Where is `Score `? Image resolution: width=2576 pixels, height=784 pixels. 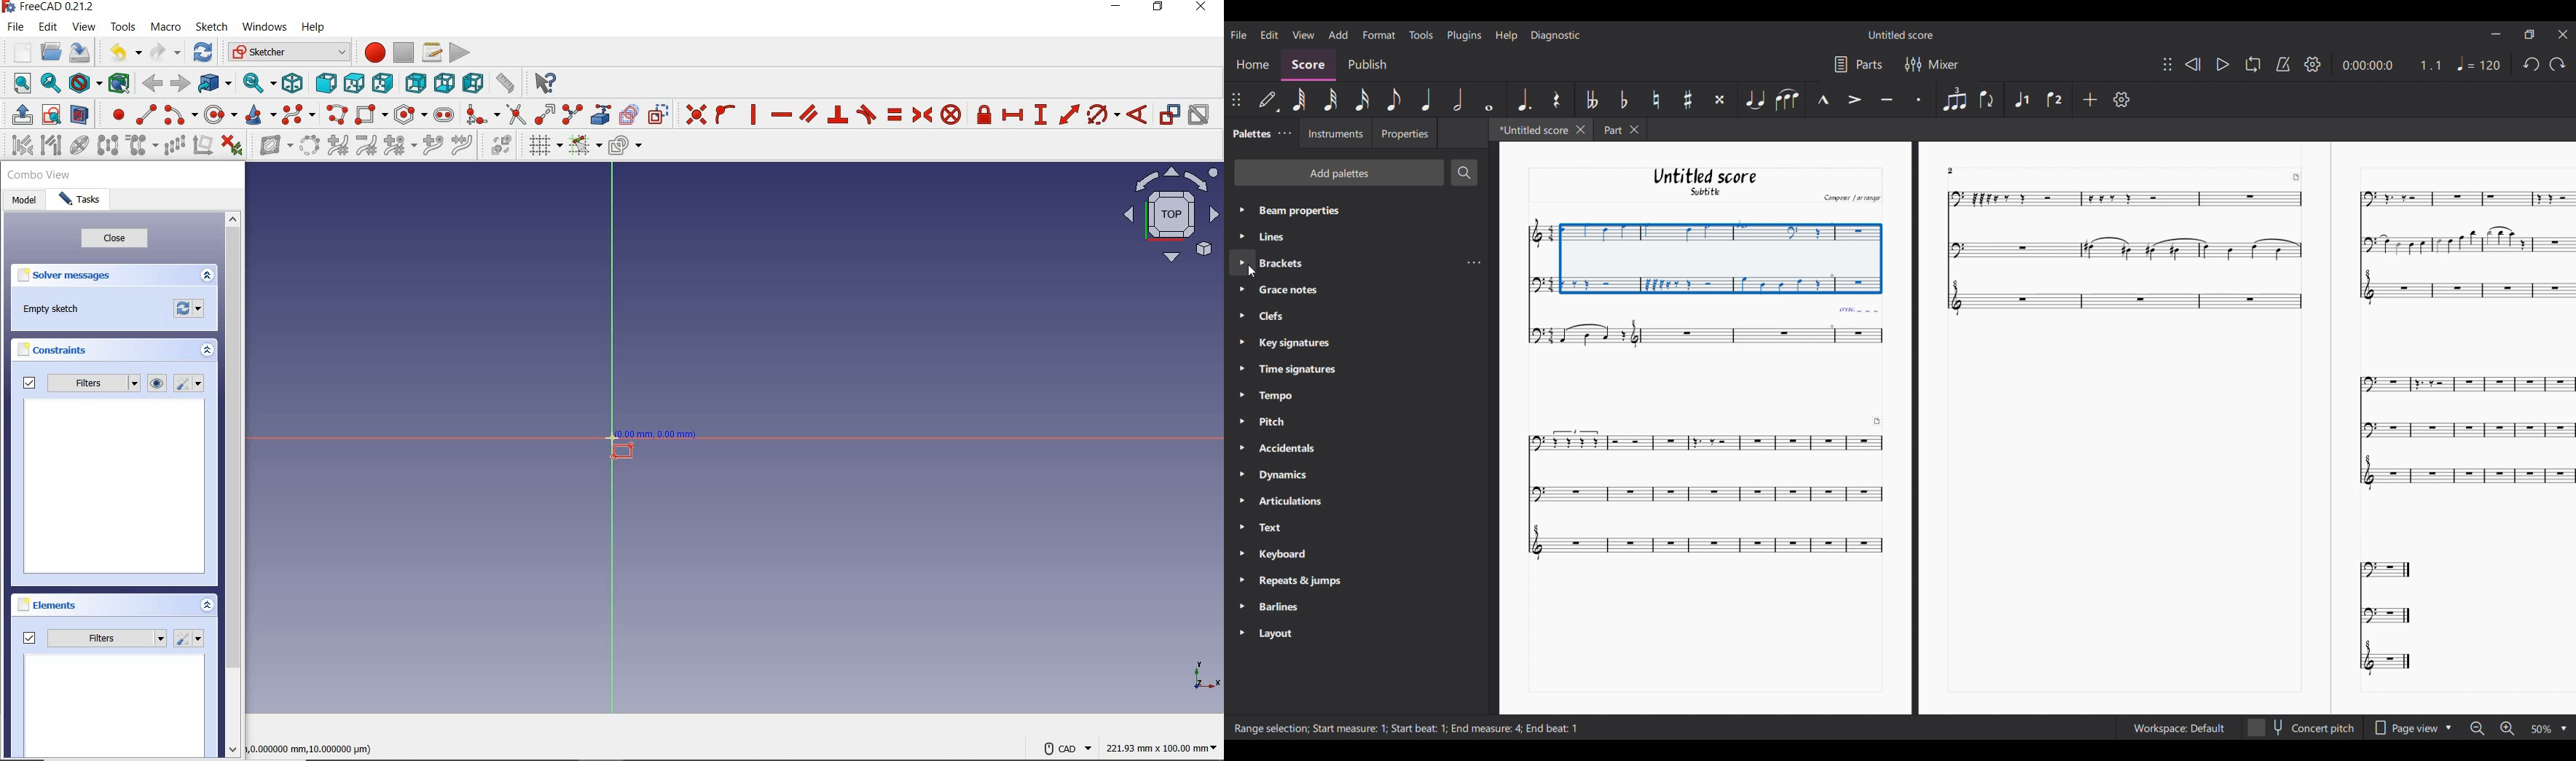 Score  is located at coordinates (1309, 66).